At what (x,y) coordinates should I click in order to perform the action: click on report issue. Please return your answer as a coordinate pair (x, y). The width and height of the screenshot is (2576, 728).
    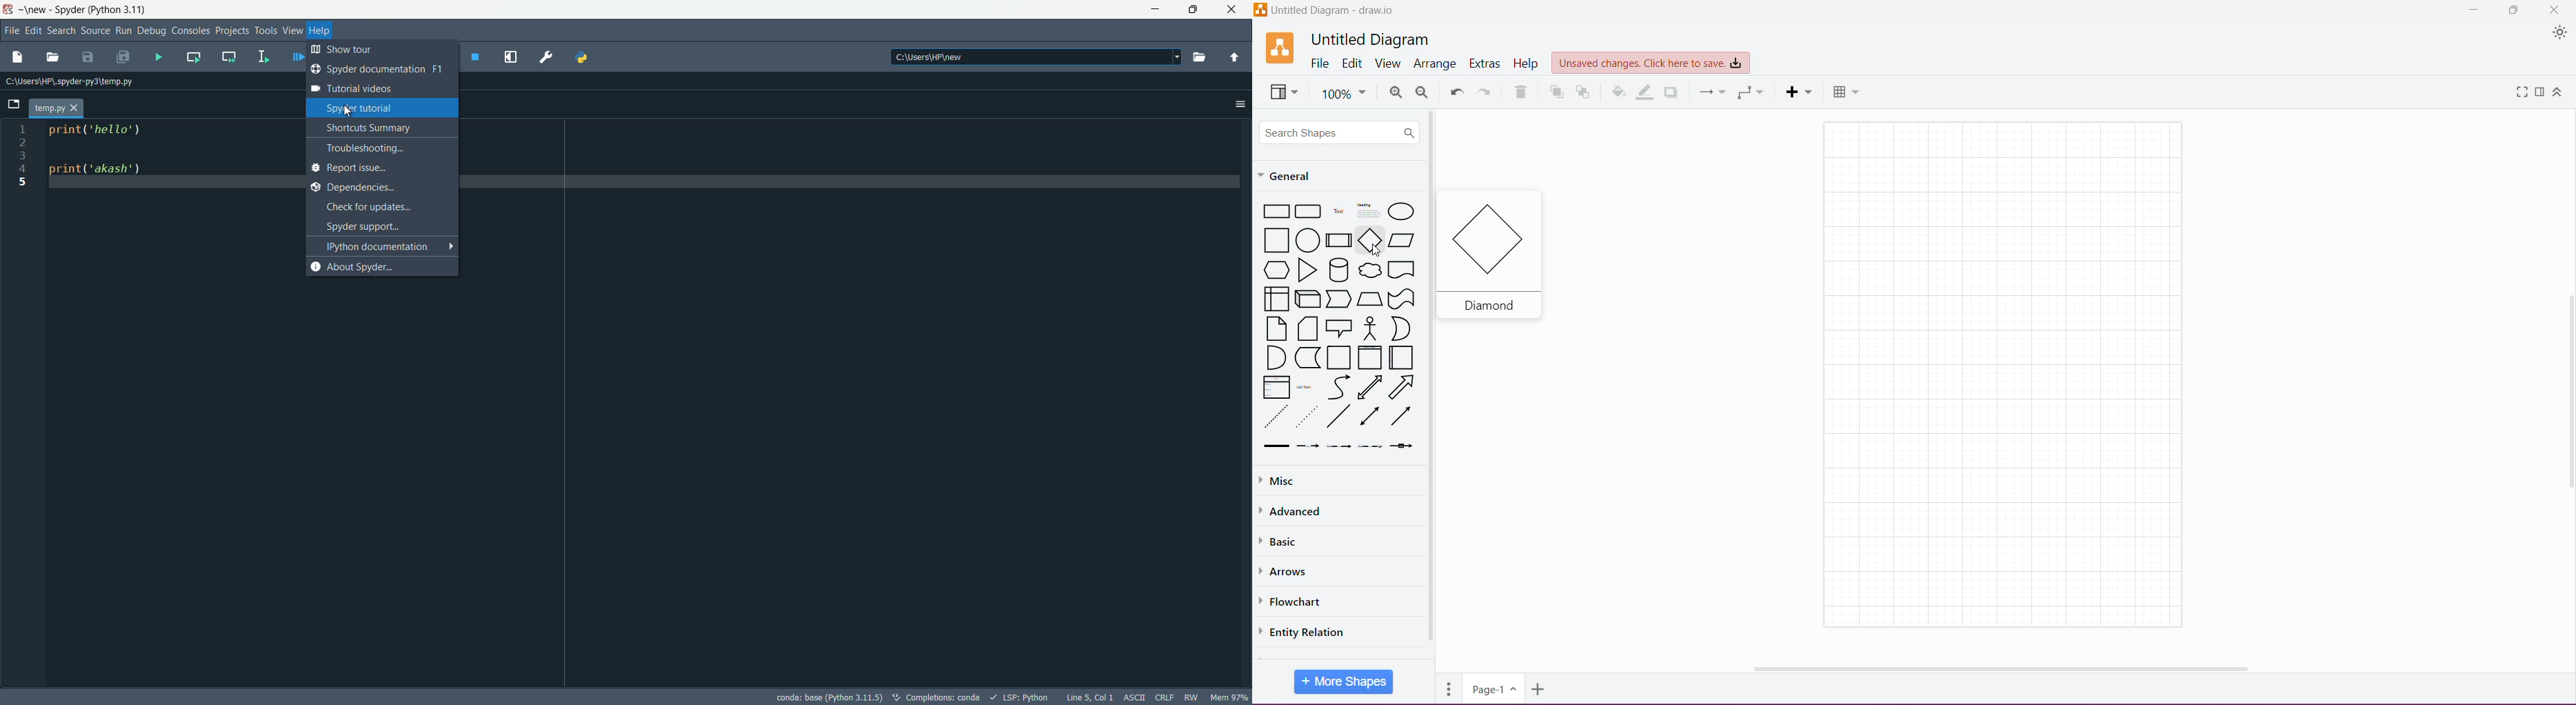
    Looking at the image, I should click on (378, 168).